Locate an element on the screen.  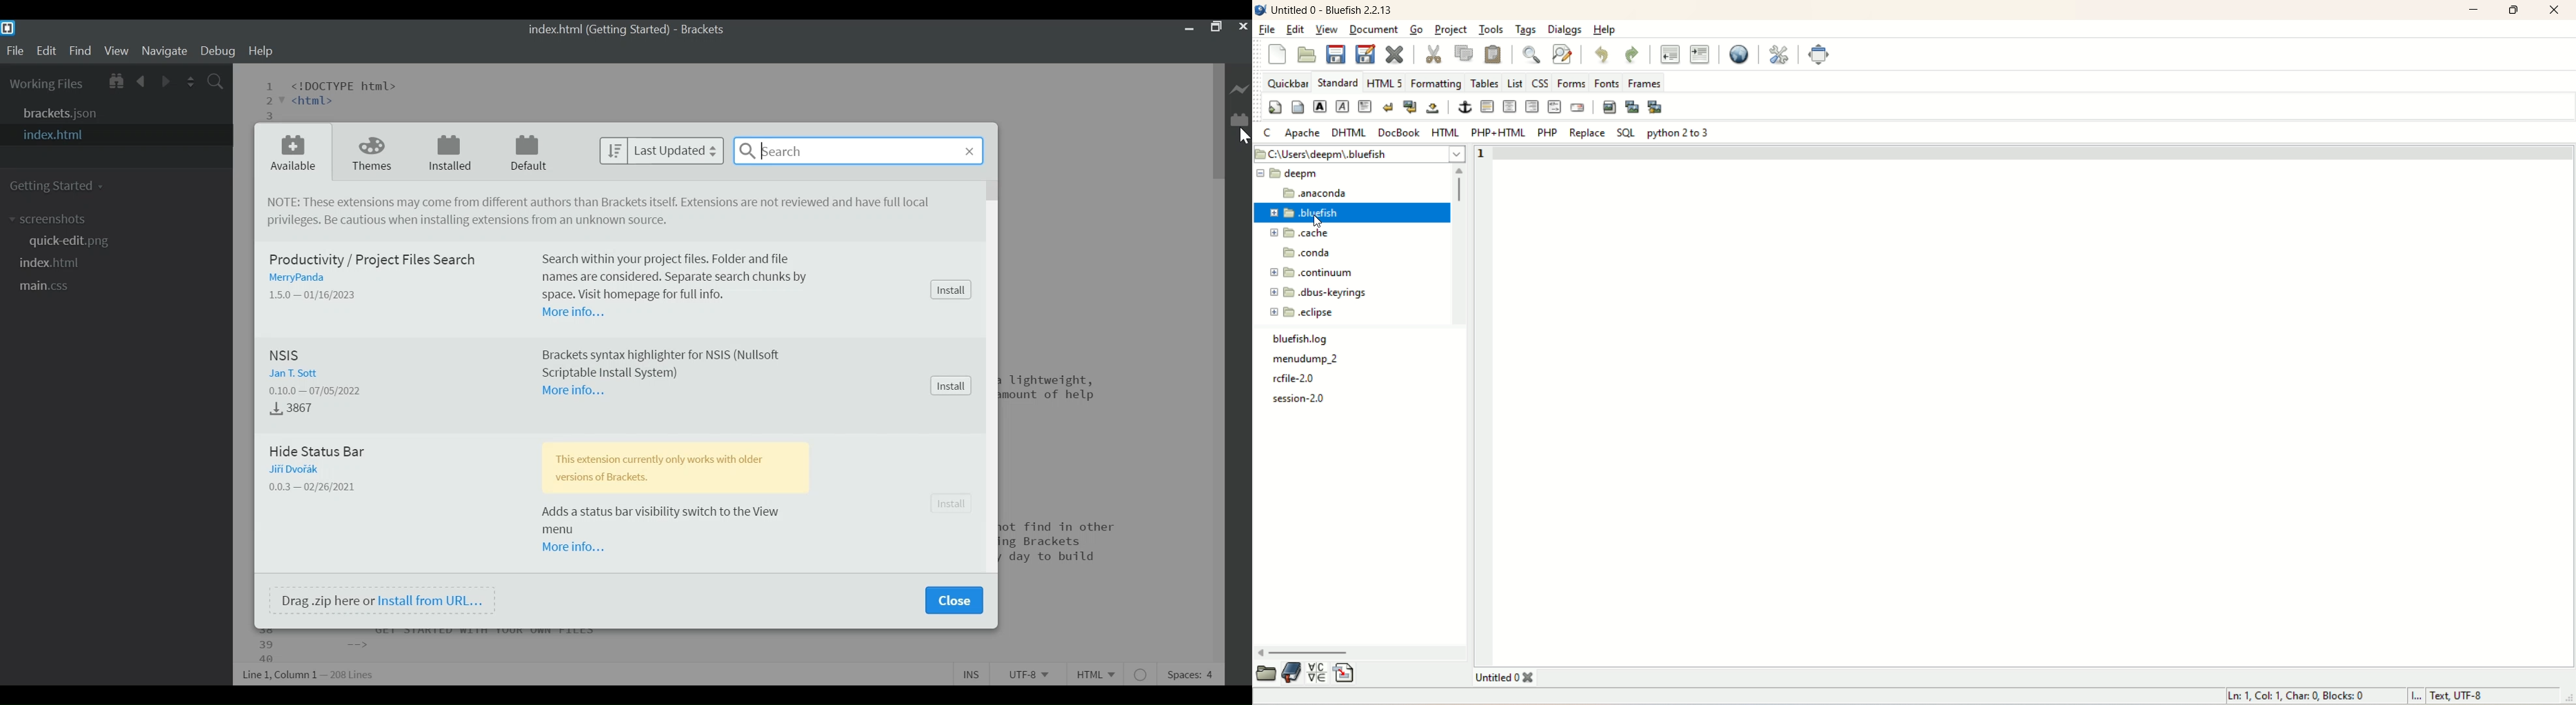
location is located at coordinates (1362, 155).